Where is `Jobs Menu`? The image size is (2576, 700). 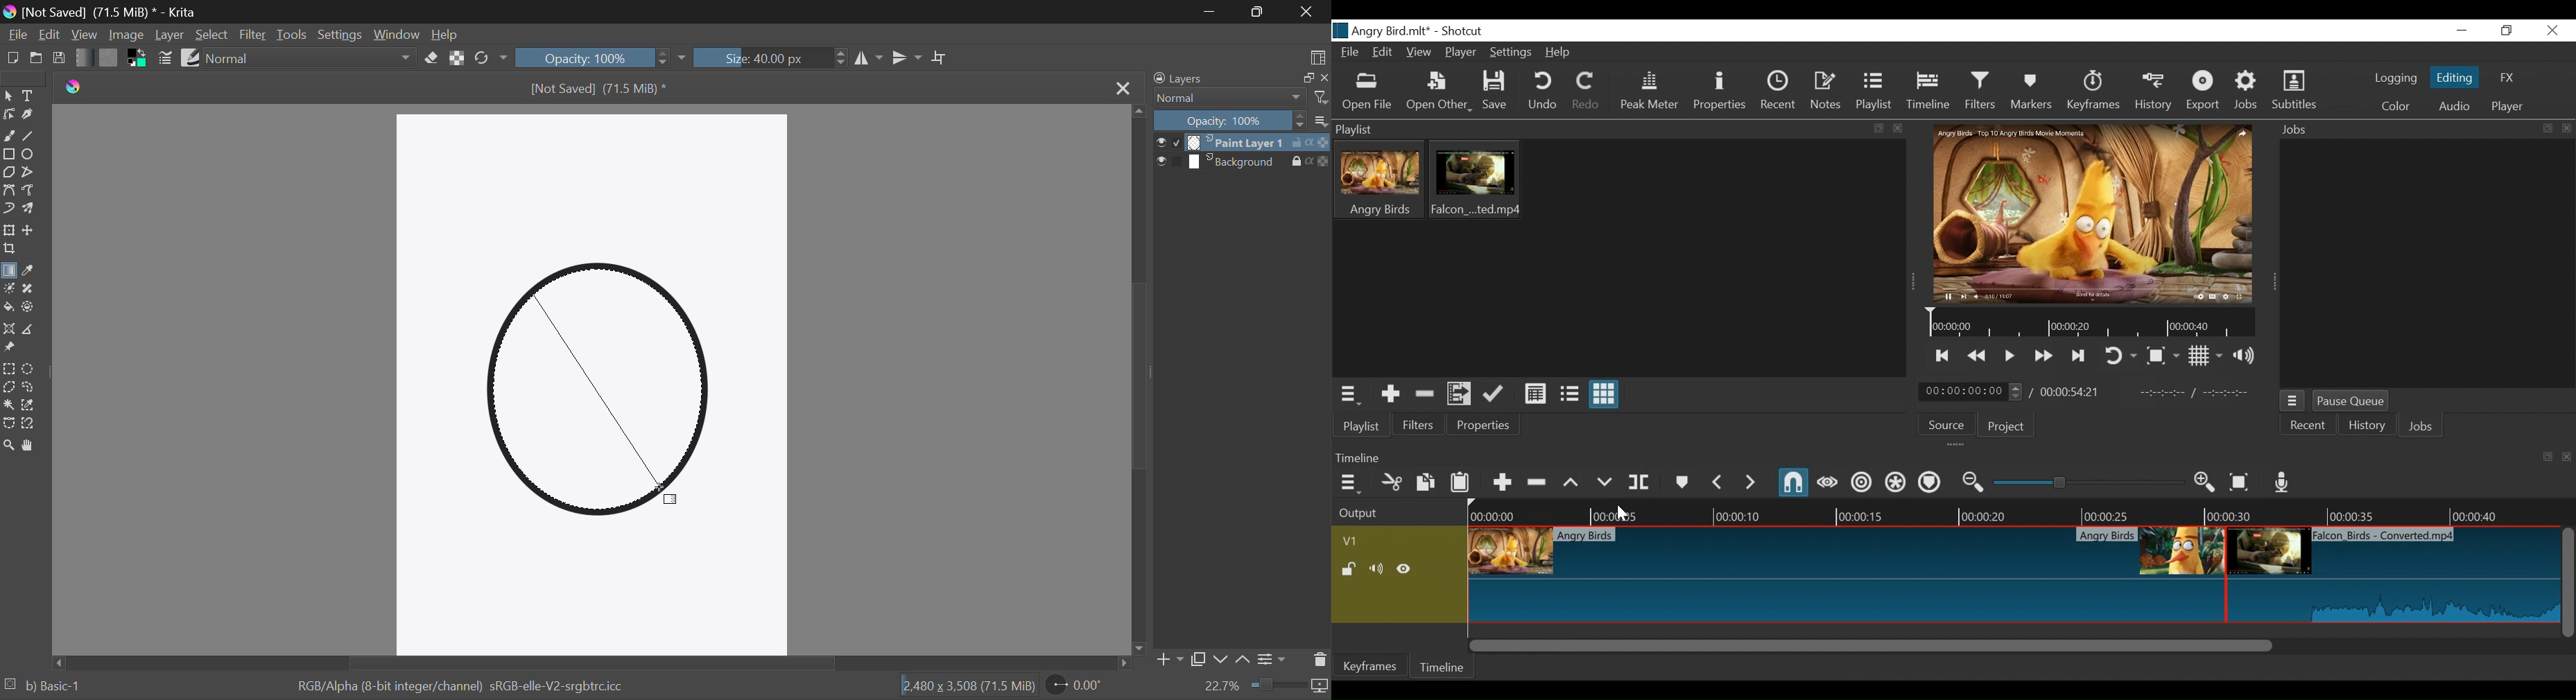 Jobs Menu is located at coordinates (2293, 401).